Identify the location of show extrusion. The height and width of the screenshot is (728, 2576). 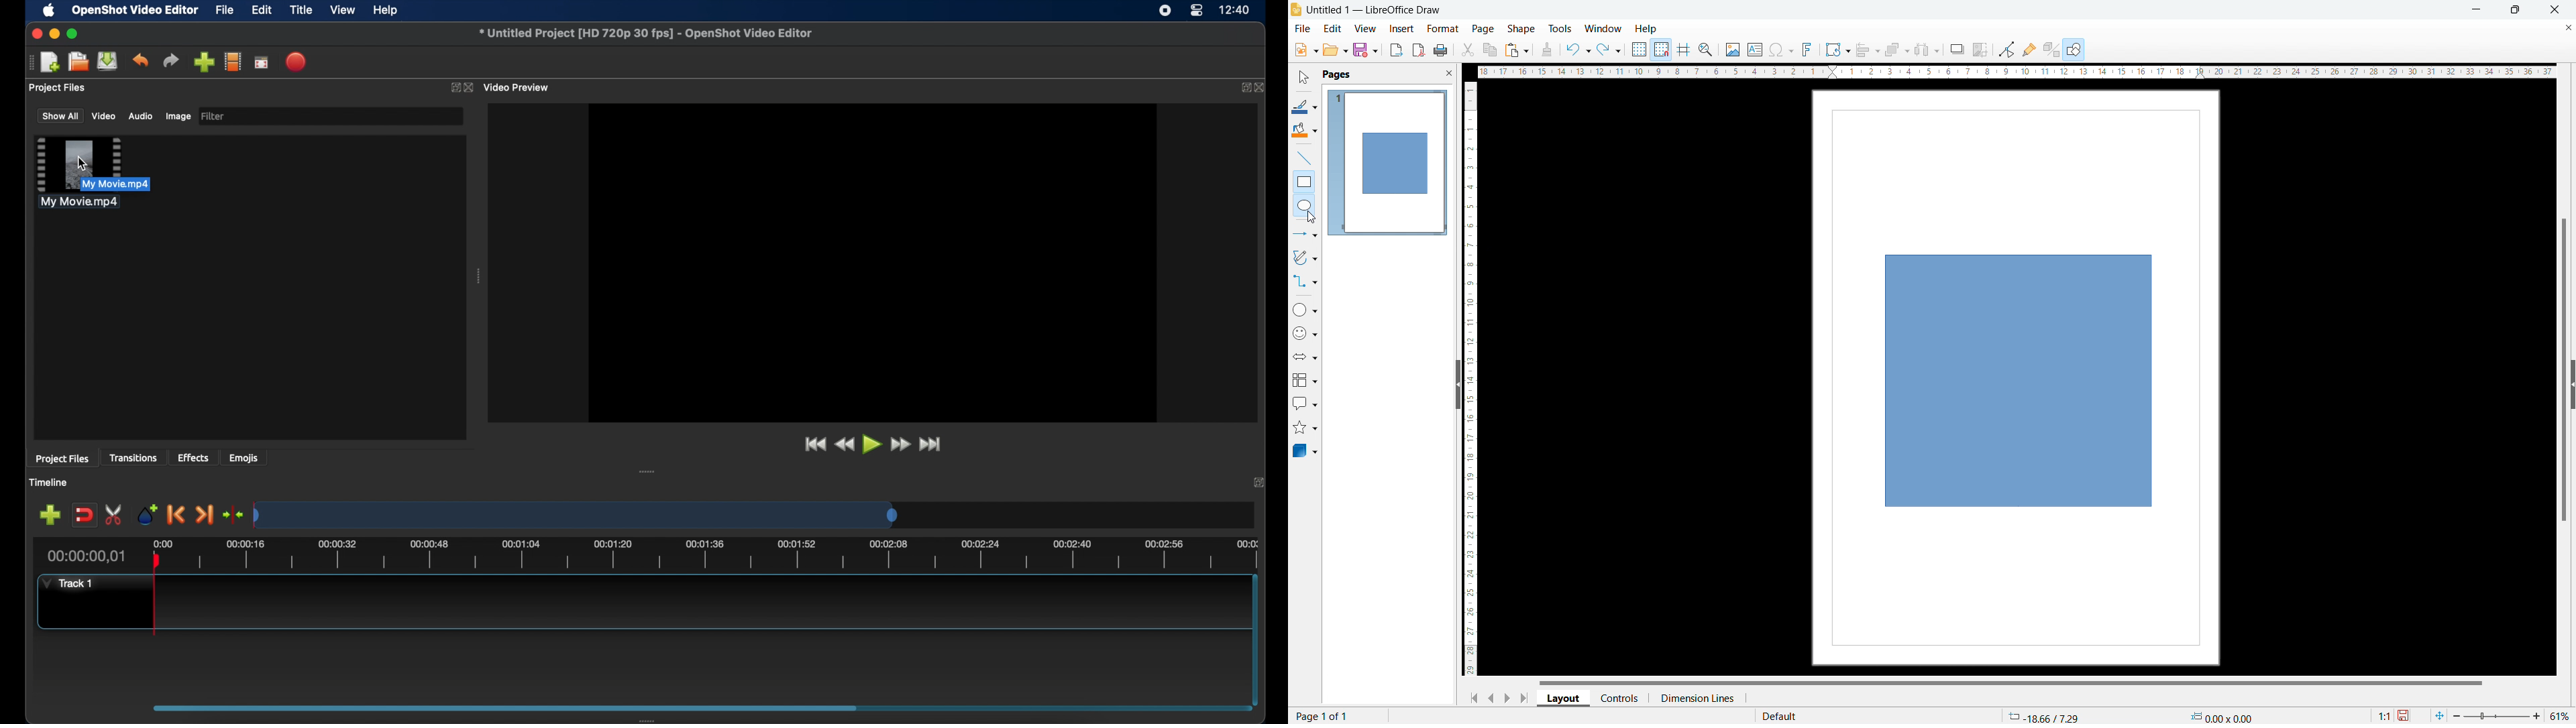
(2051, 50).